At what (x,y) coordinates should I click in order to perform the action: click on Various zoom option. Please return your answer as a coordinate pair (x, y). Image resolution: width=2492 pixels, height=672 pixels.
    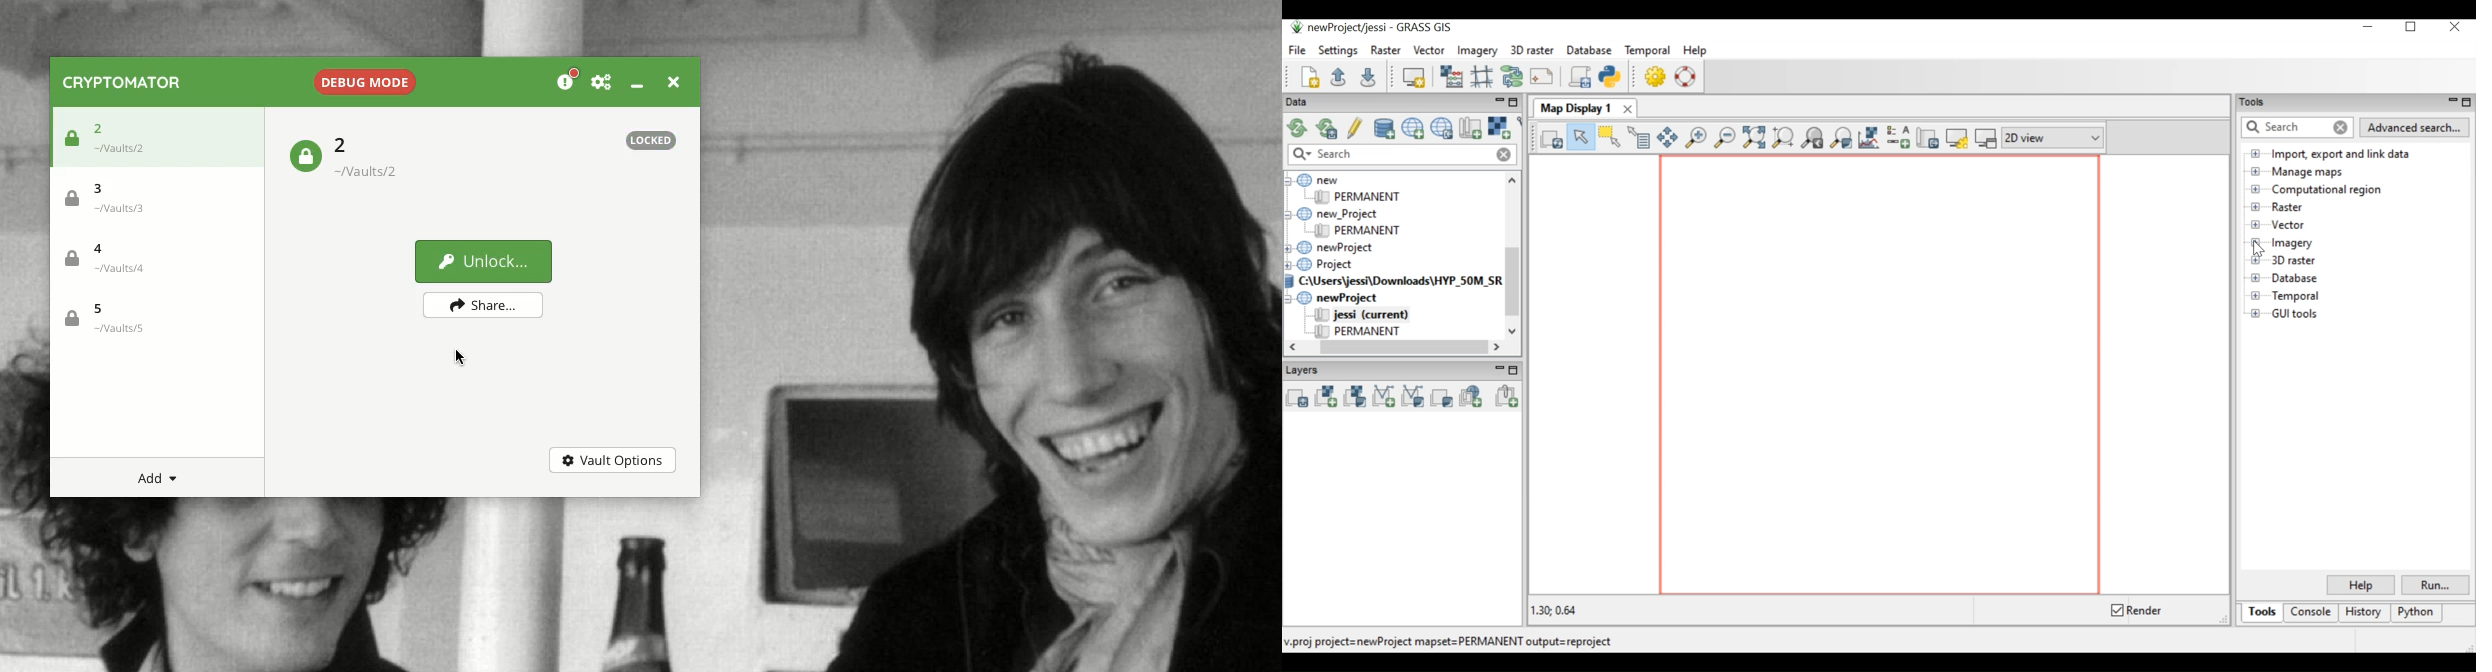
    Looking at the image, I should click on (1841, 138).